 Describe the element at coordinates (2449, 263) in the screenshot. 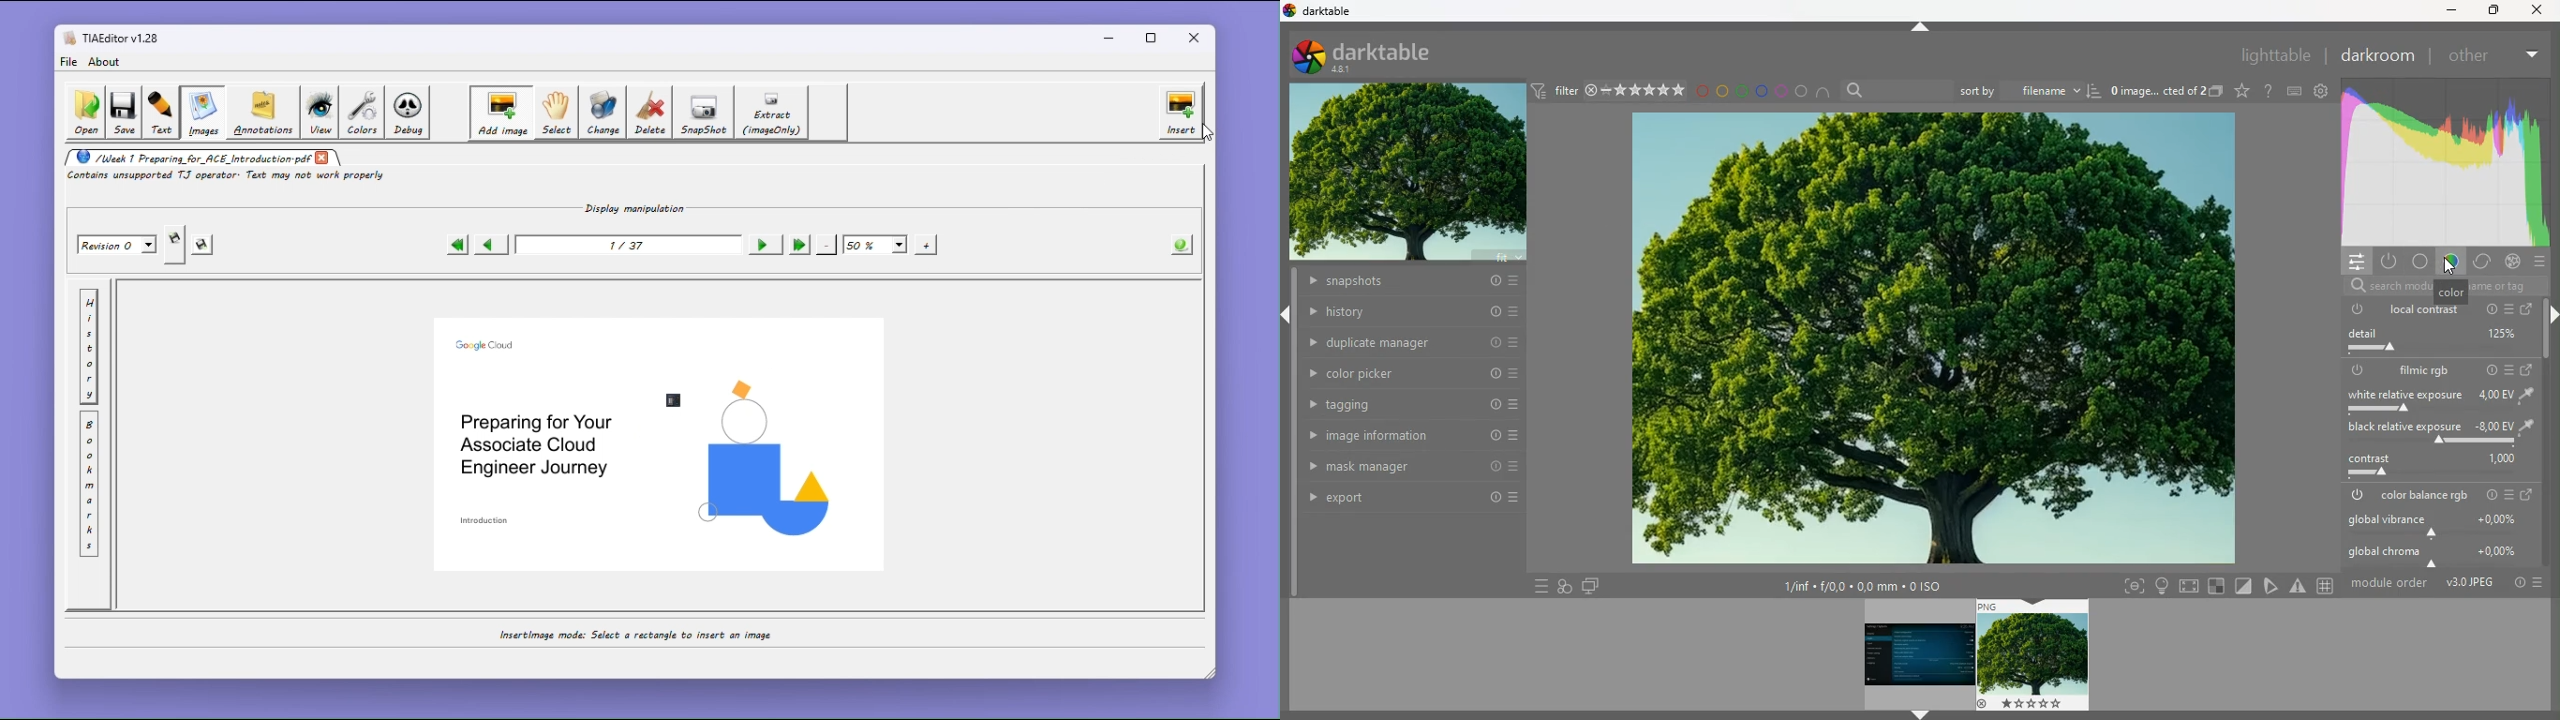

I see `color` at that location.